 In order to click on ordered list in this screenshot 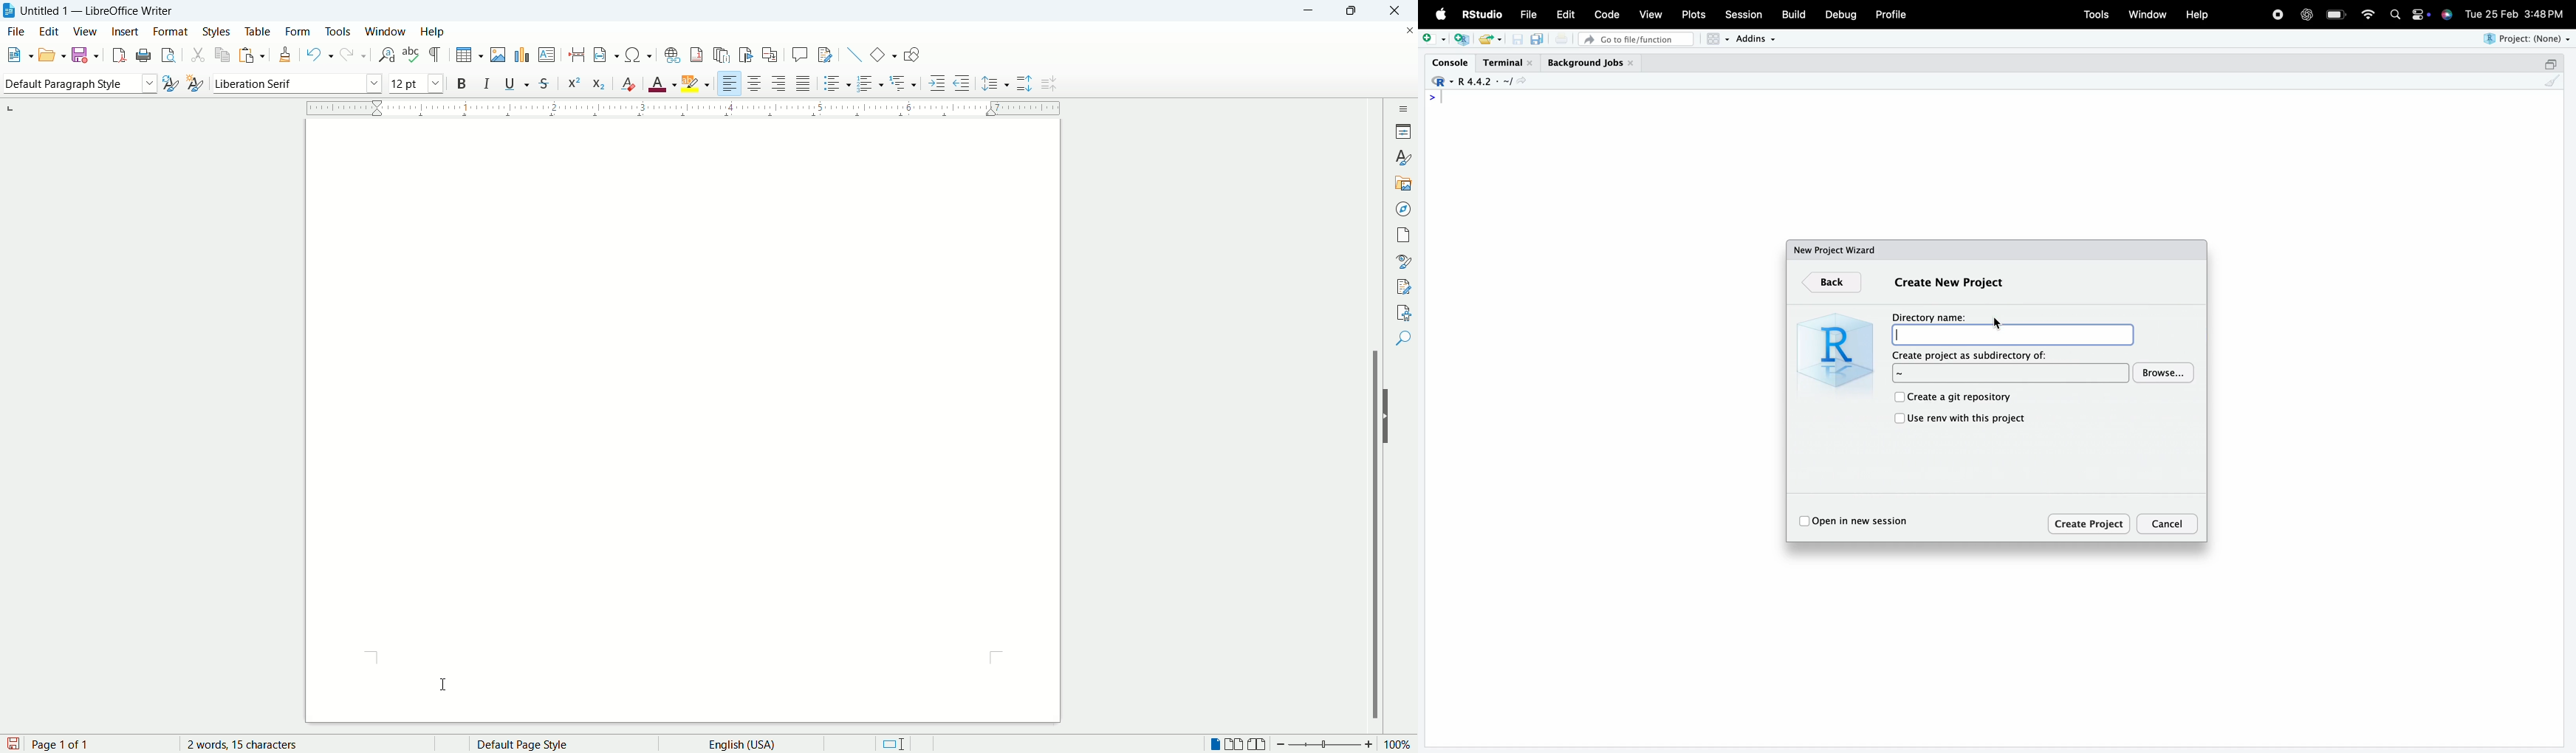, I will do `click(871, 84)`.